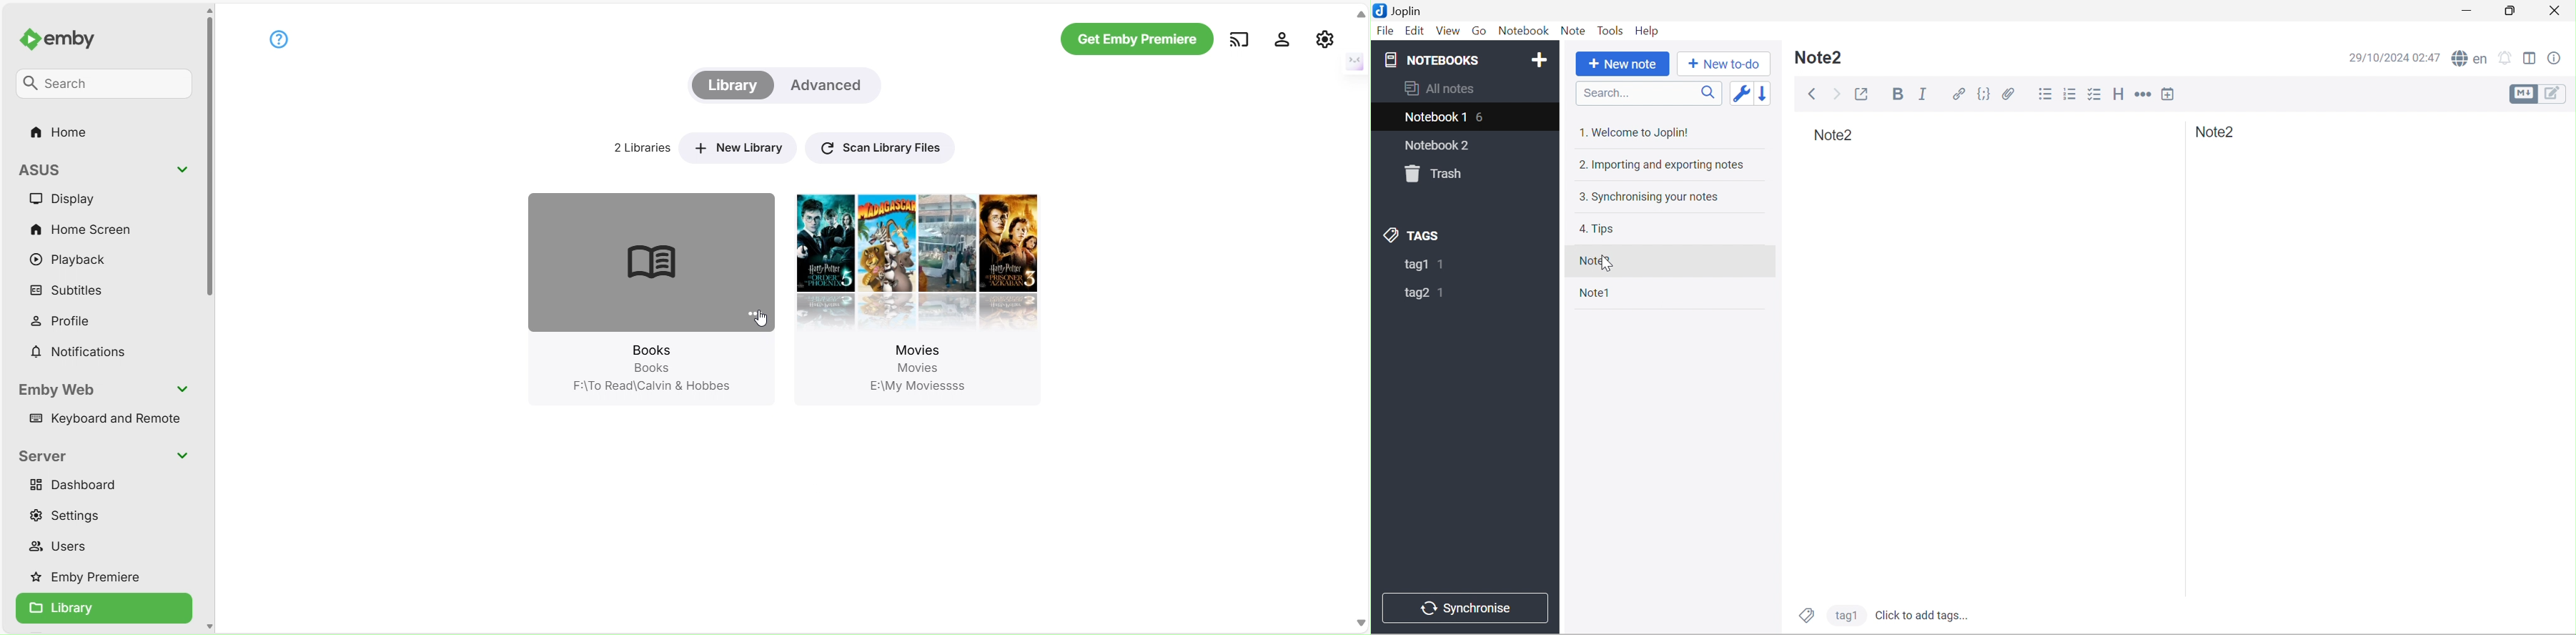 The image size is (2576, 644). Describe the element at coordinates (1652, 32) in the screenshot. I see `Help` at that location.